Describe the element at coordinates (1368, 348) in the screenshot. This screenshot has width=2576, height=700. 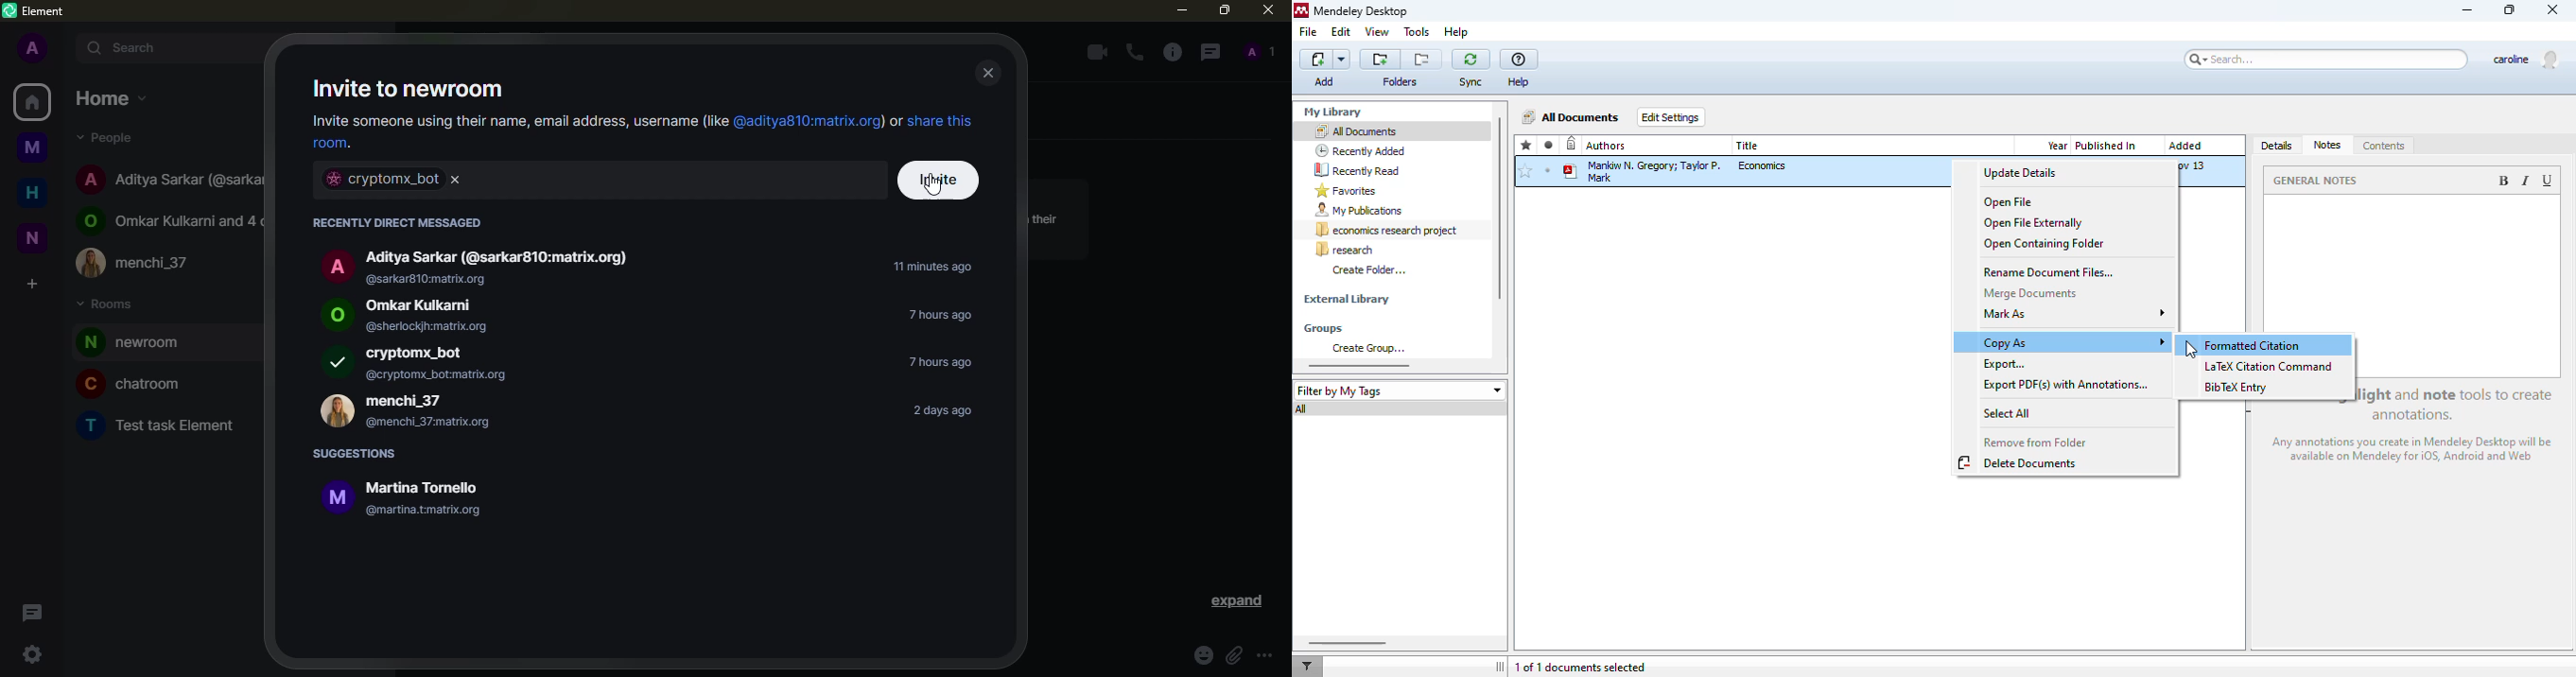
I see `create group` at that location.